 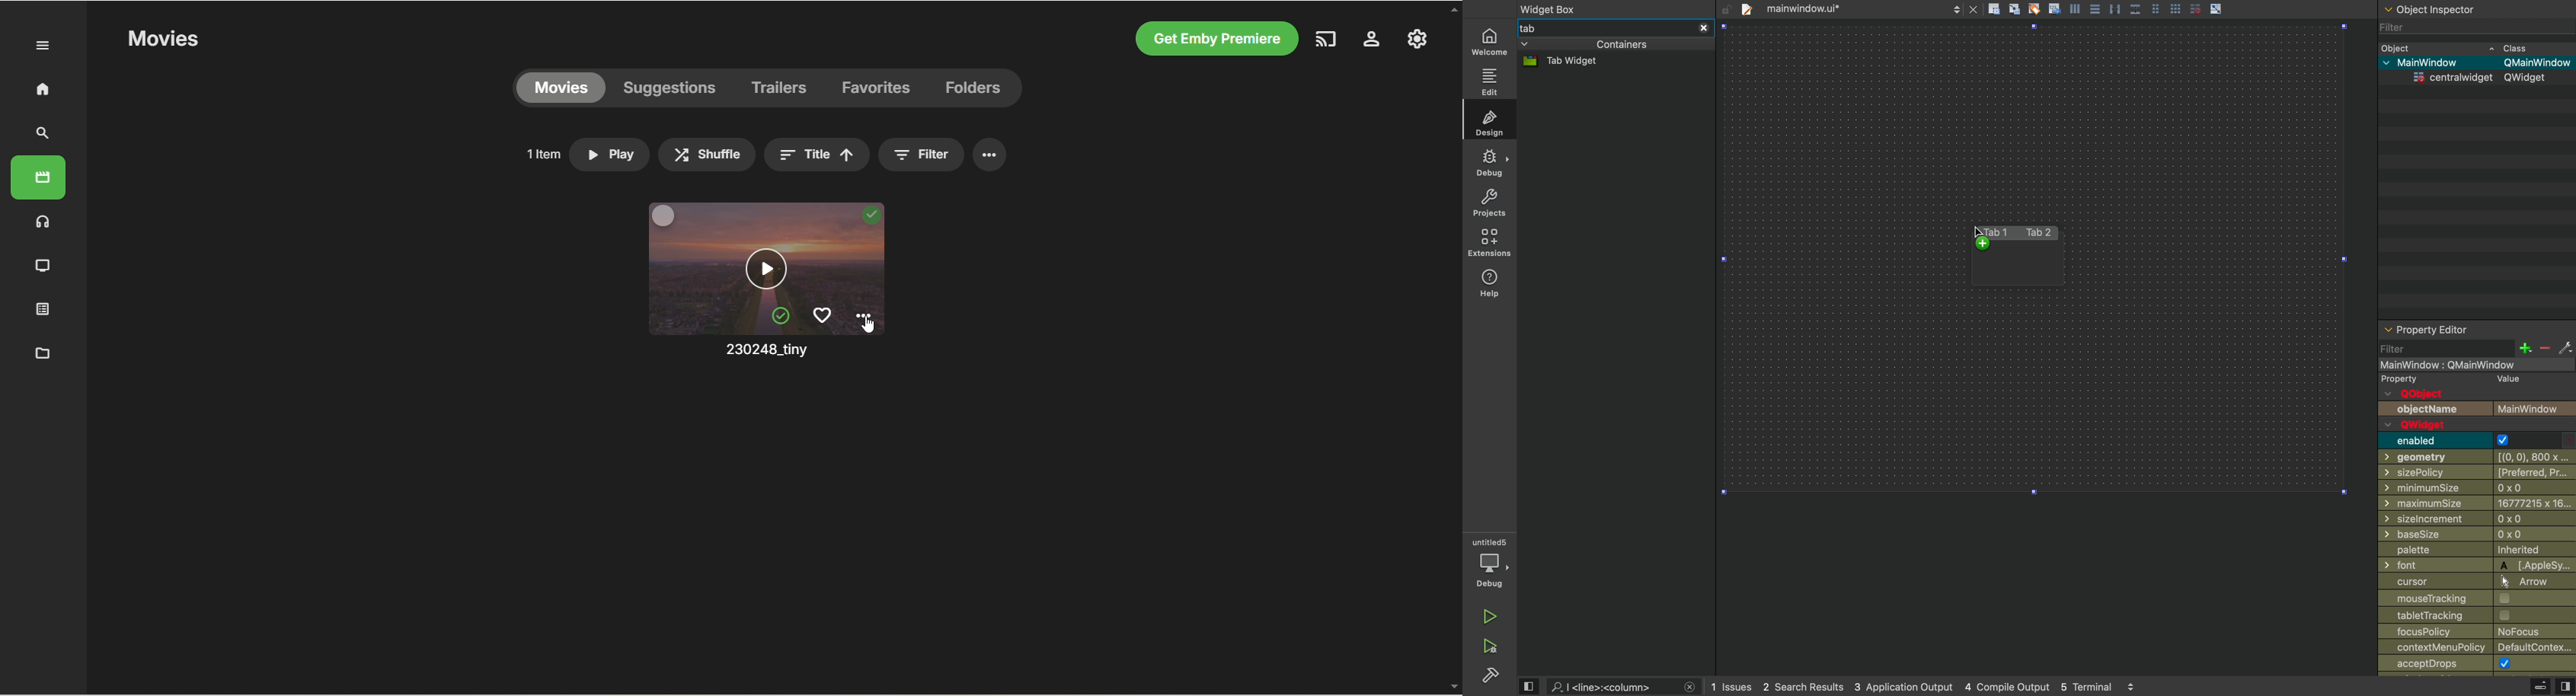 What do you see at coordinates (609, 155) in the screenshot?
I see `play` at bounding box center [609, 155].